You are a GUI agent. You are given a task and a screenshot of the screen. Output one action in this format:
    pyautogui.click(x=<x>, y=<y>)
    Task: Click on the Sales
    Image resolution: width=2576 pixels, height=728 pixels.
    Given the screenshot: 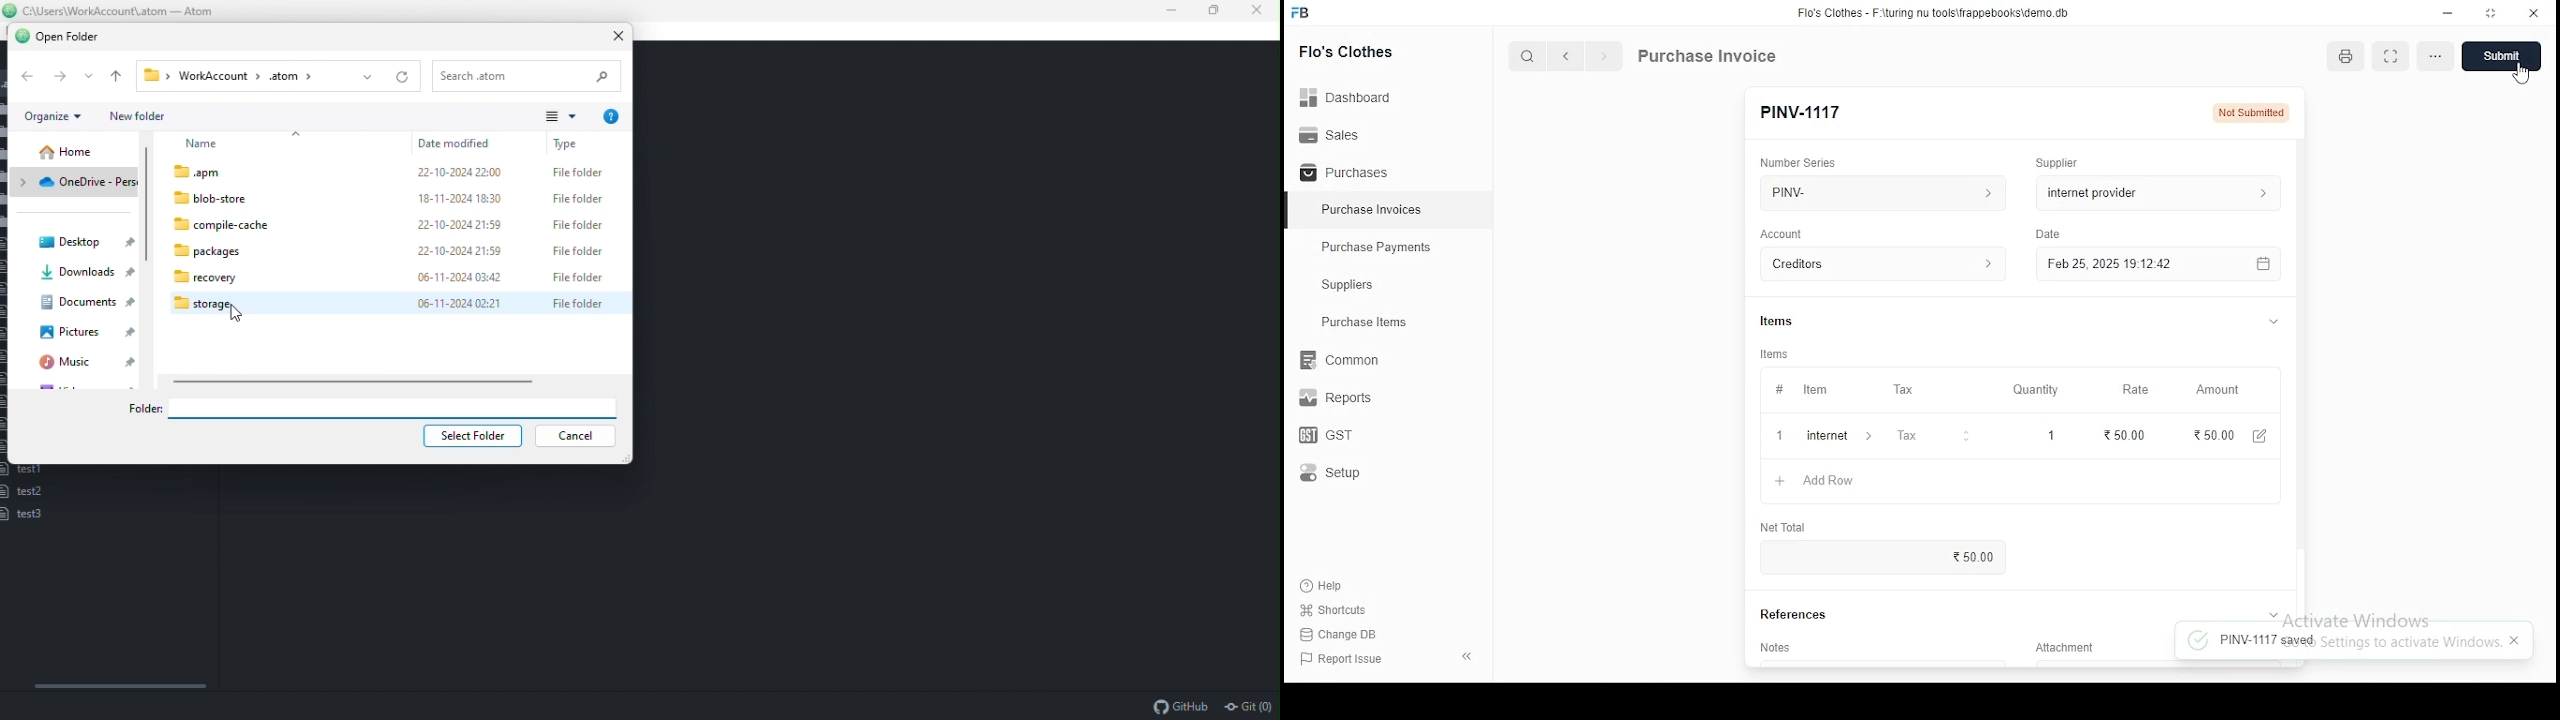 What is the action you would take?
    pyautogui.click(x=1335, y=133)
    